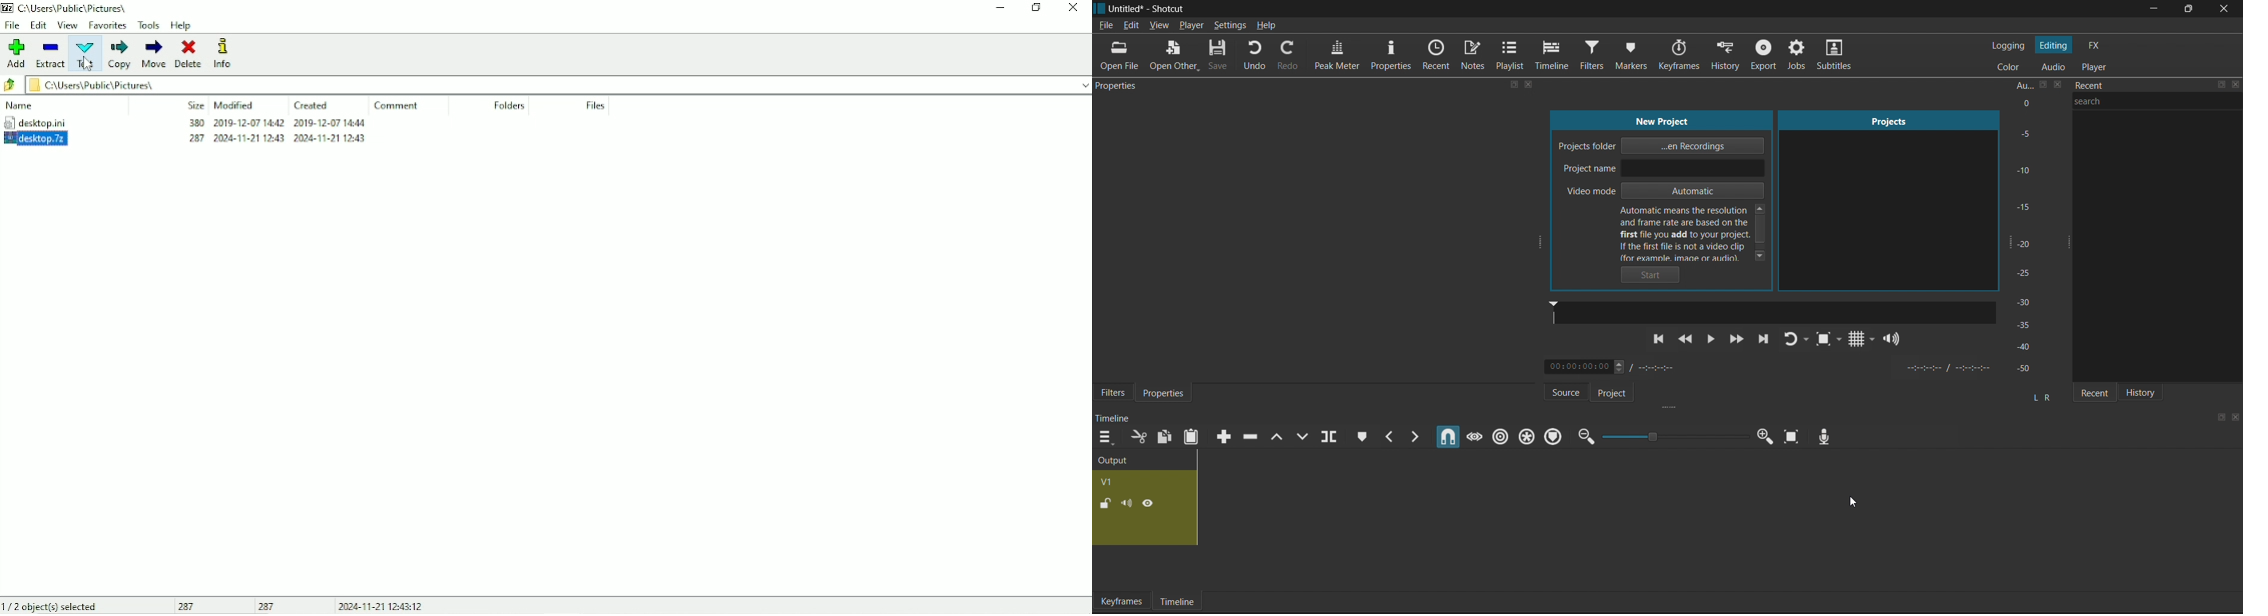  What do you see at coordinates (1667, 146) in the screenshot?
I see `Project folder` at bounding box center [1667, 146].